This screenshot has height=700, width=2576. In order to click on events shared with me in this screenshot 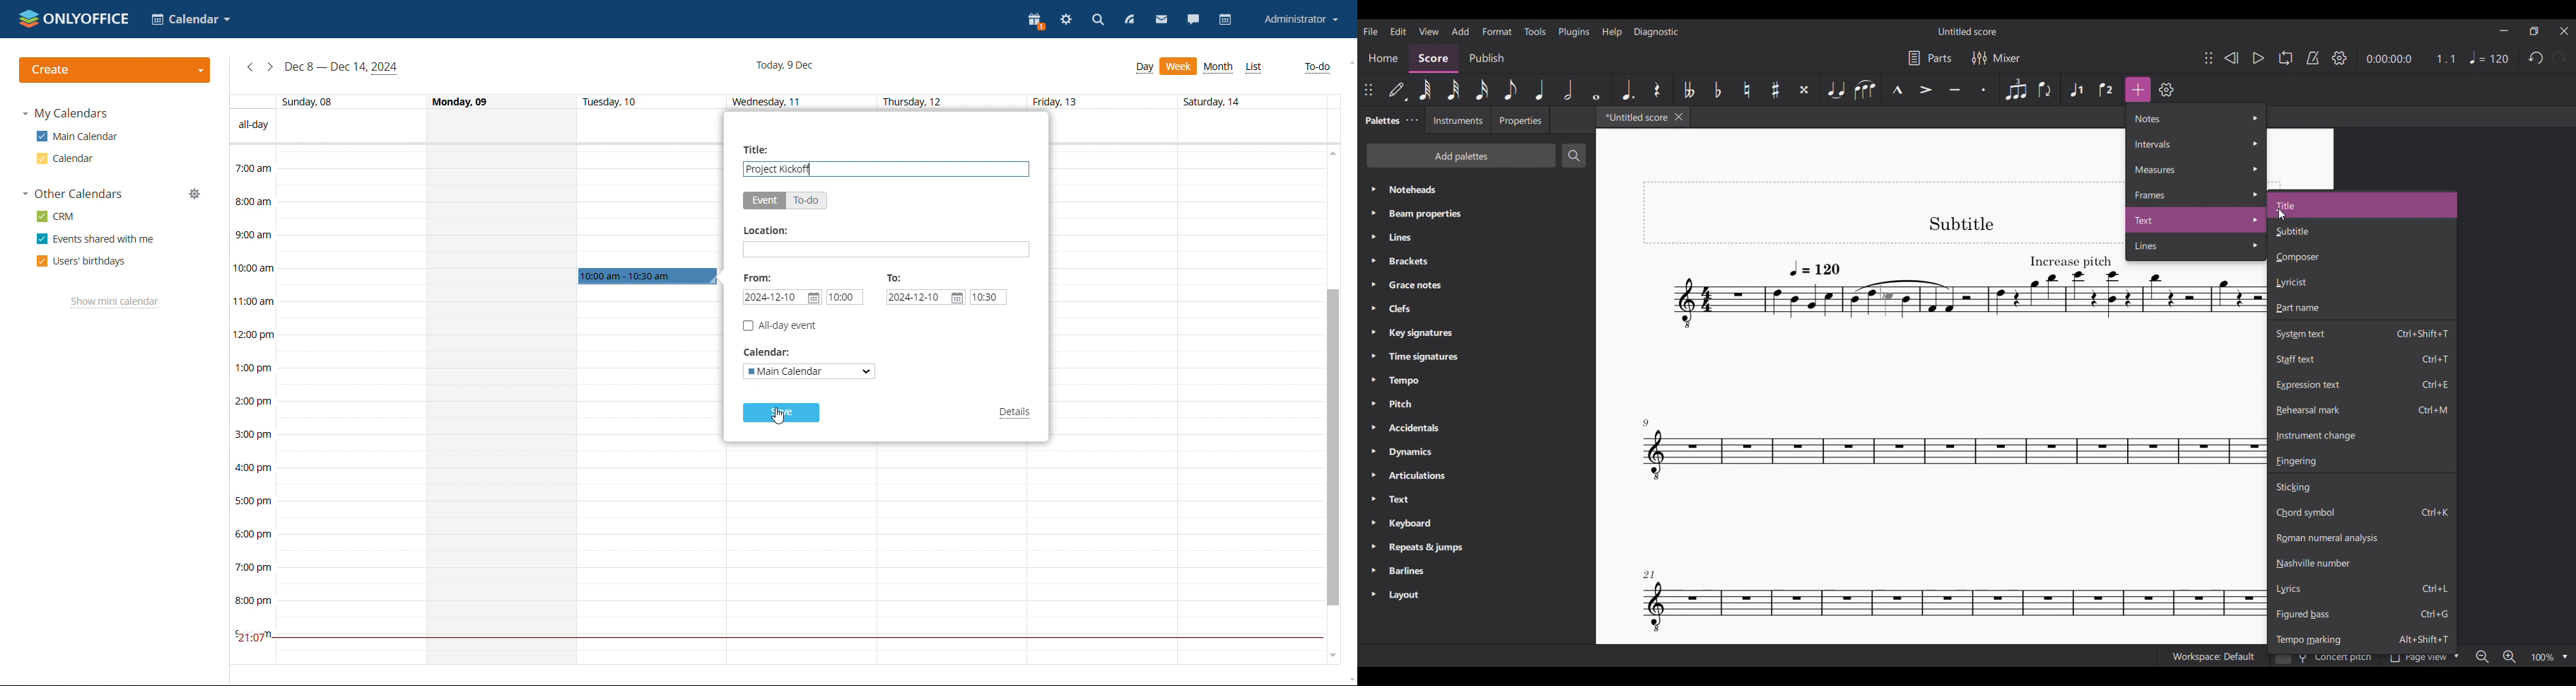, I will do `click(96, 239)`.